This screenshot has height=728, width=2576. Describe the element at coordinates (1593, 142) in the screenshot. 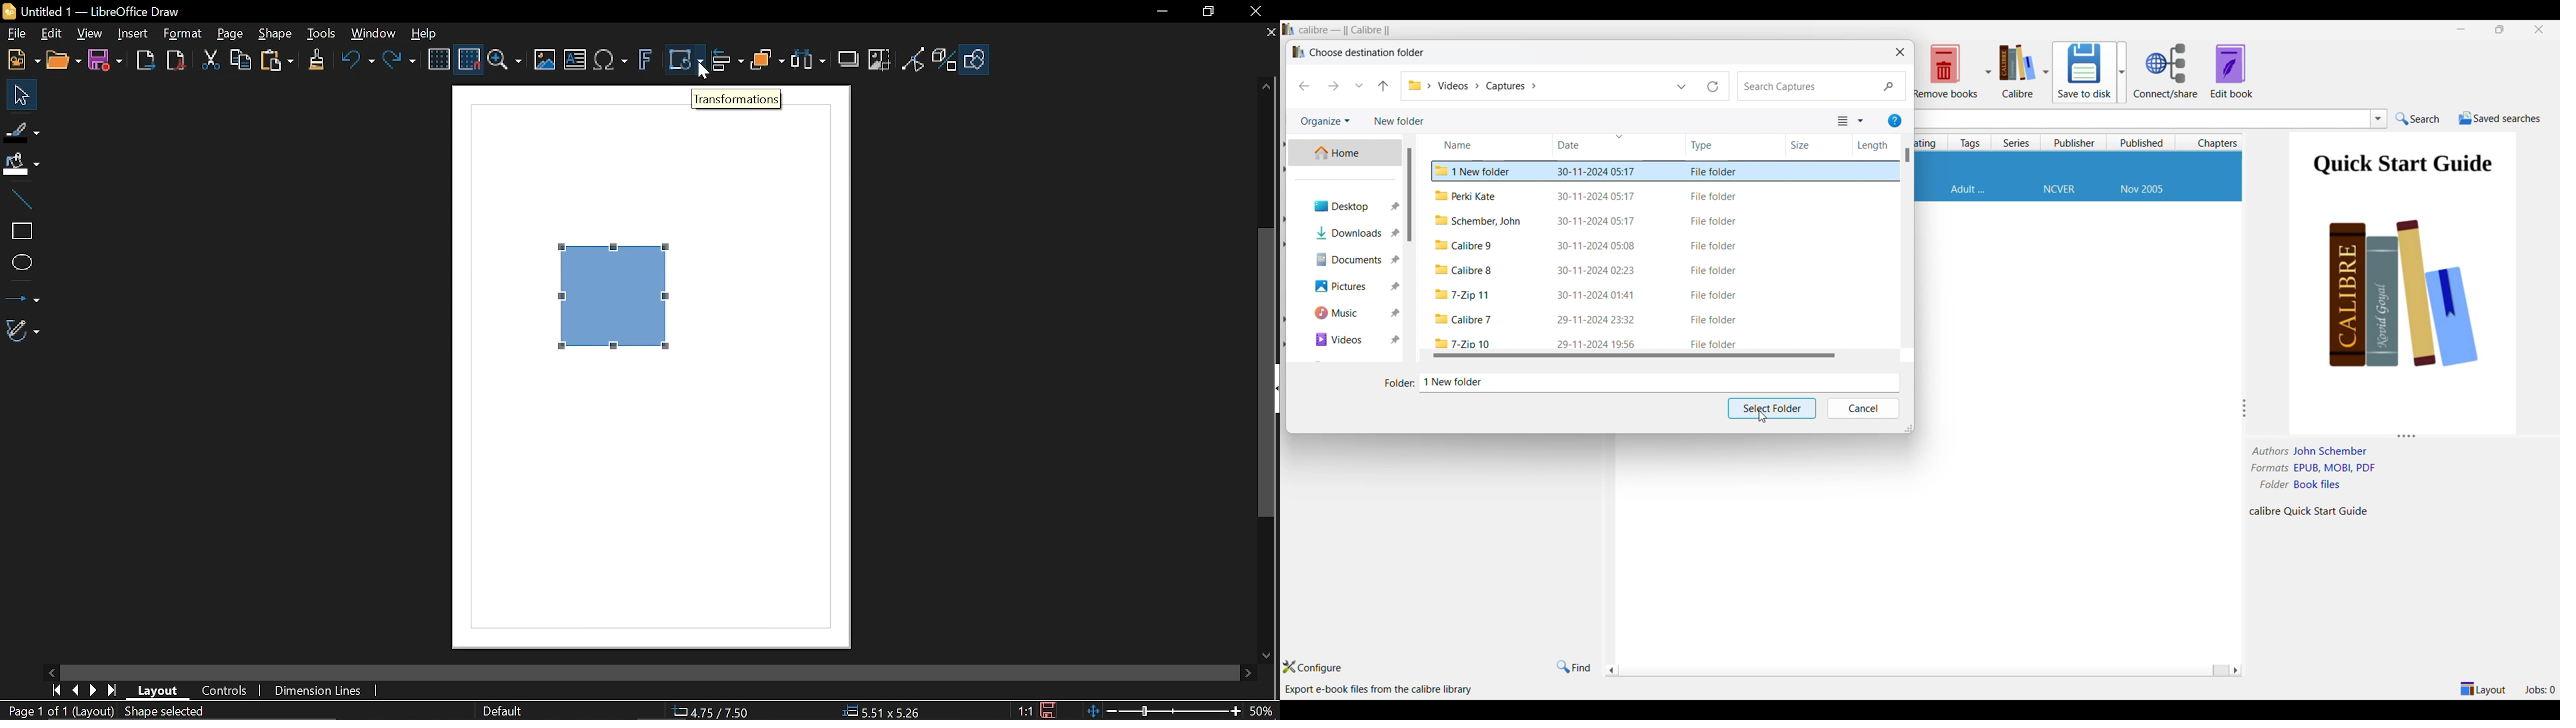

I see `Date column, curret sorting` at that location.